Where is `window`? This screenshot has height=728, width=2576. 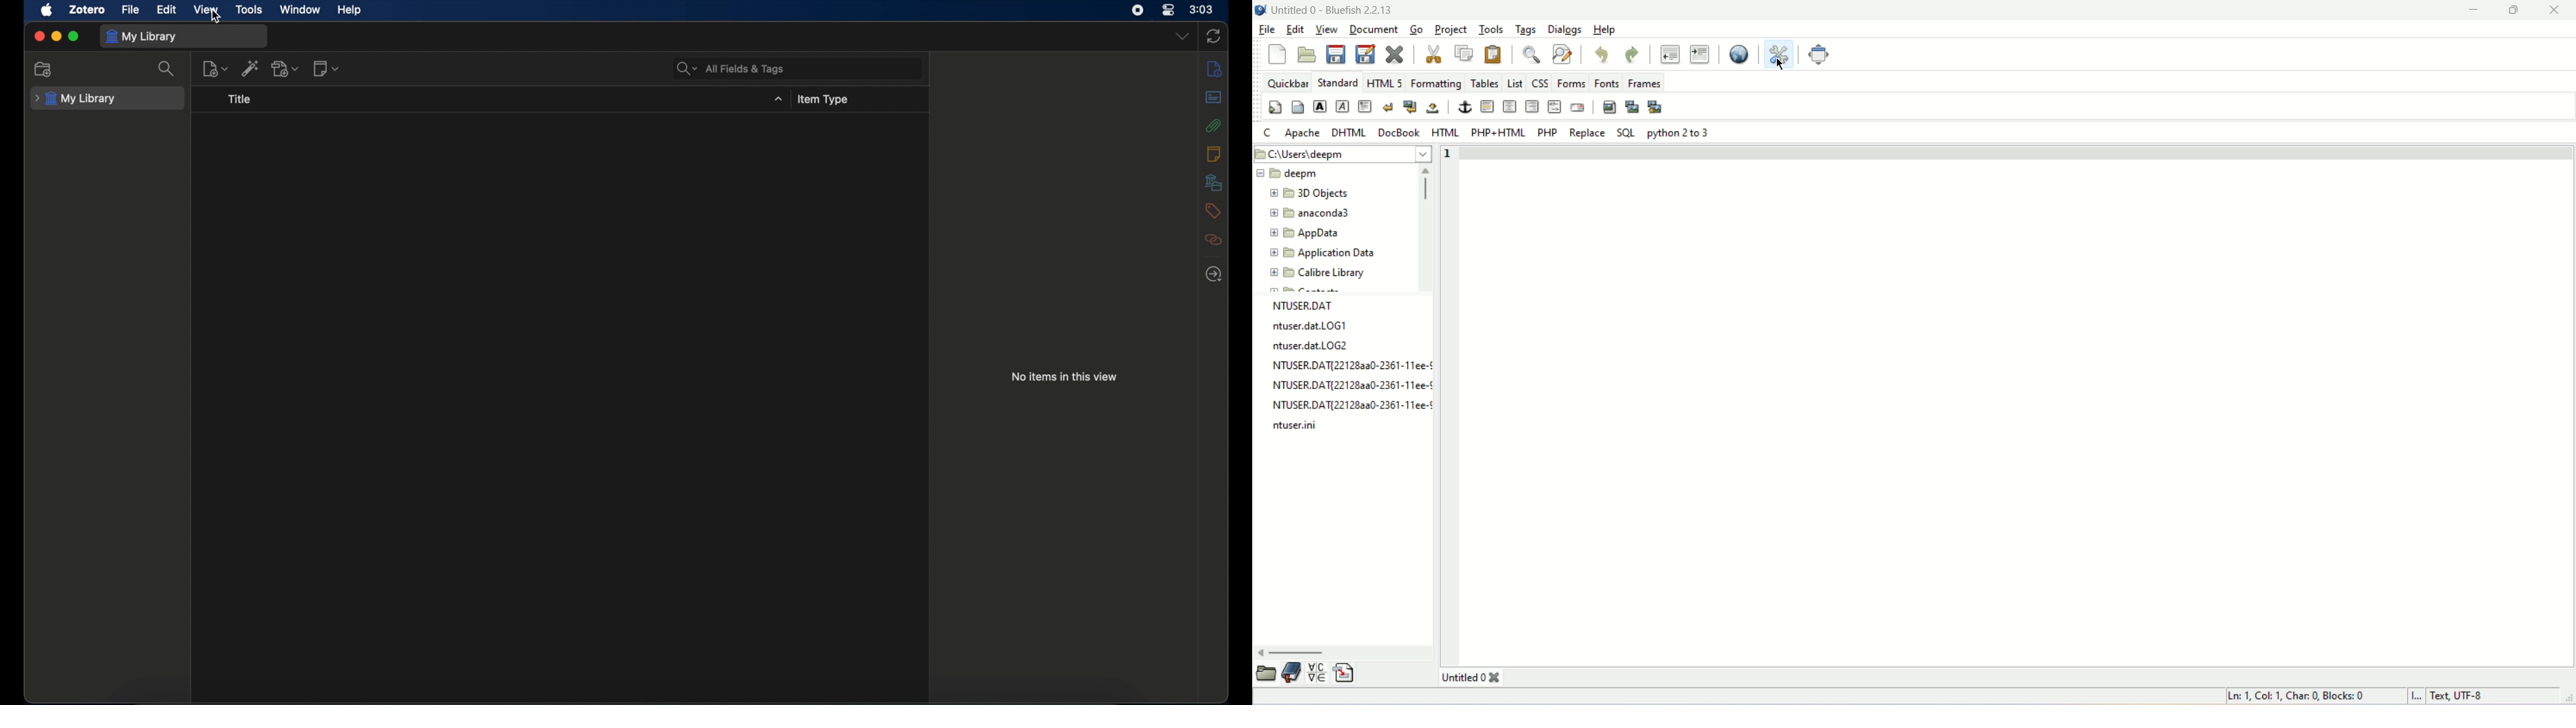
window is located at coordinates (301, 9).